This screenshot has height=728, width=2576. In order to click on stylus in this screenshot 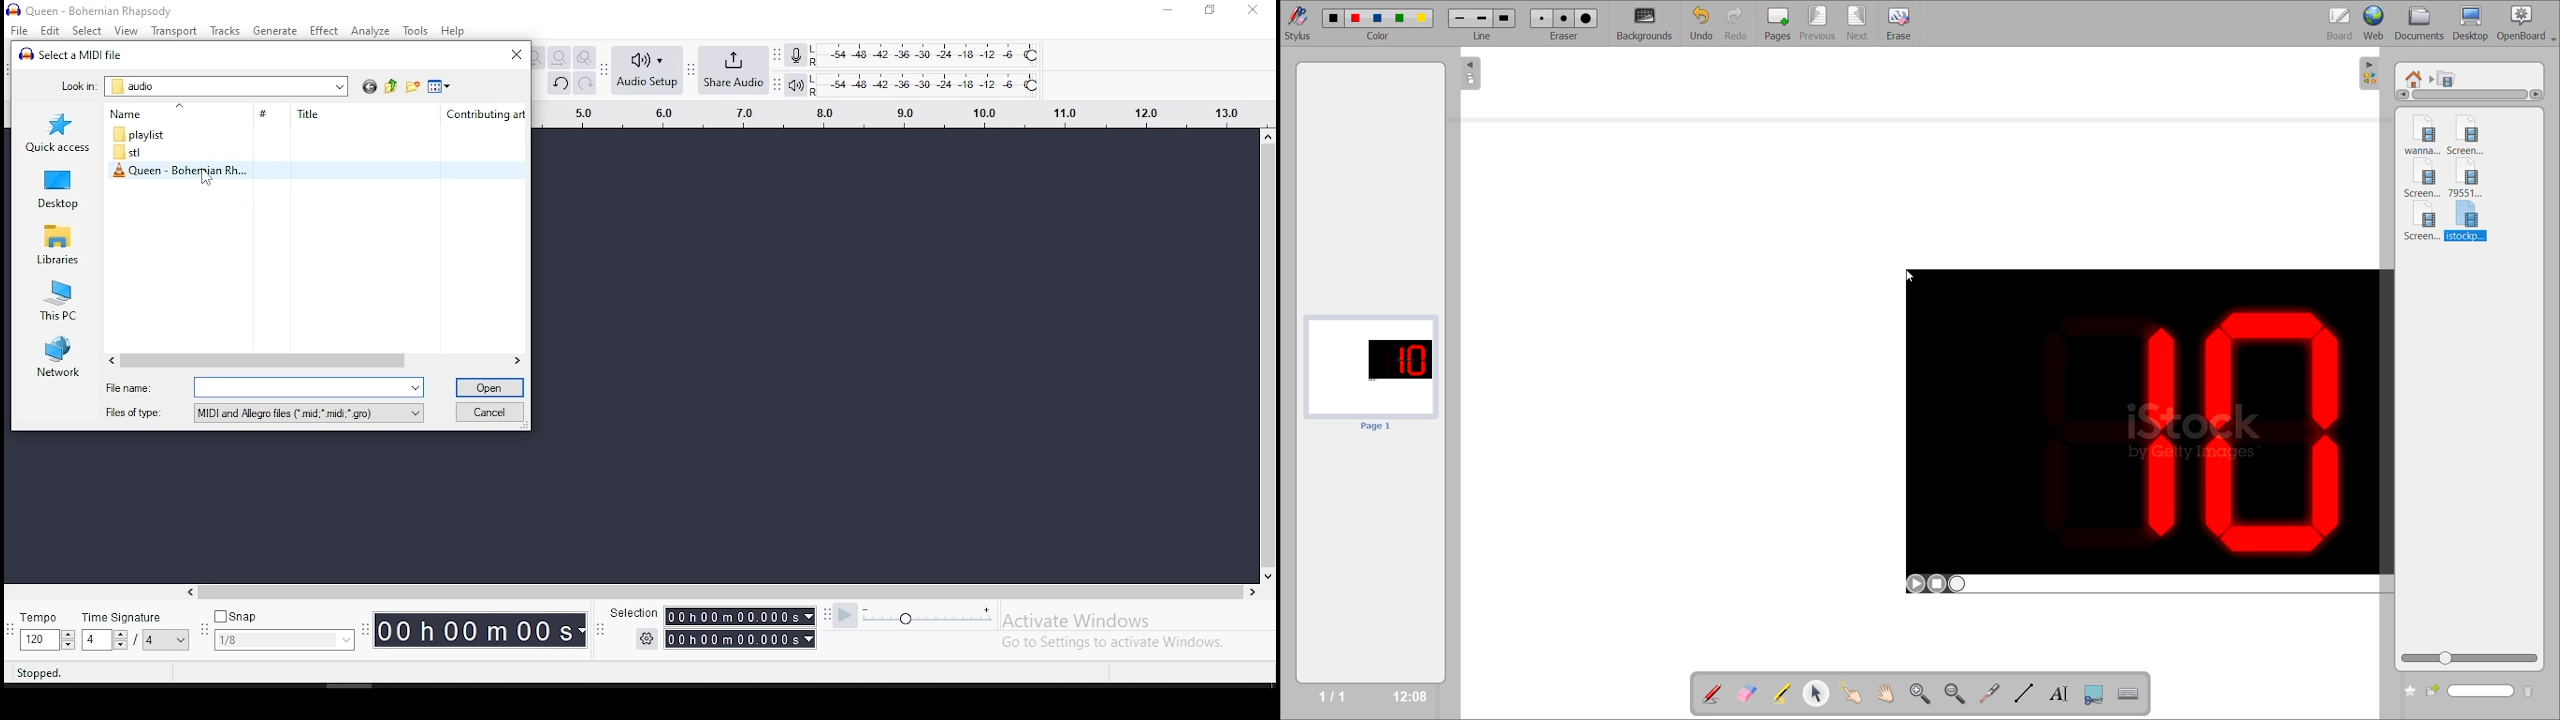, I will do `click(1301, 23)`.